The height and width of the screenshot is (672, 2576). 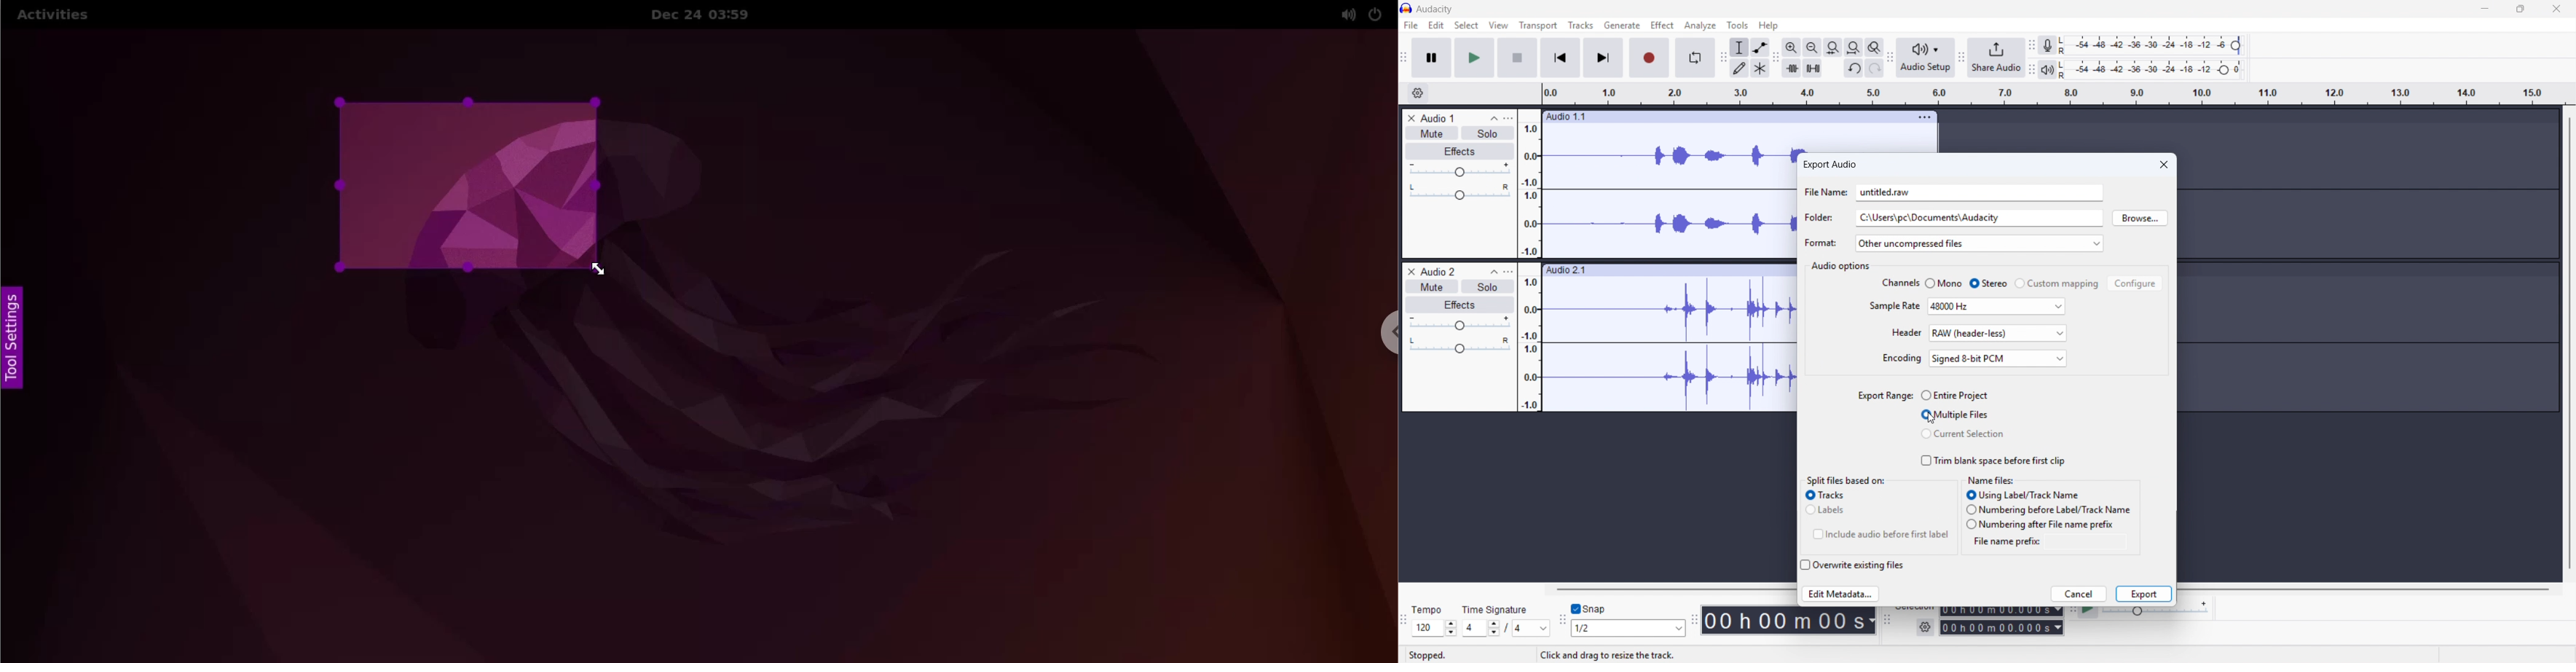 What do you see at coordinates (1886, 395) in the screenshot?
I see `export range` at bounding box center [1886, 395].